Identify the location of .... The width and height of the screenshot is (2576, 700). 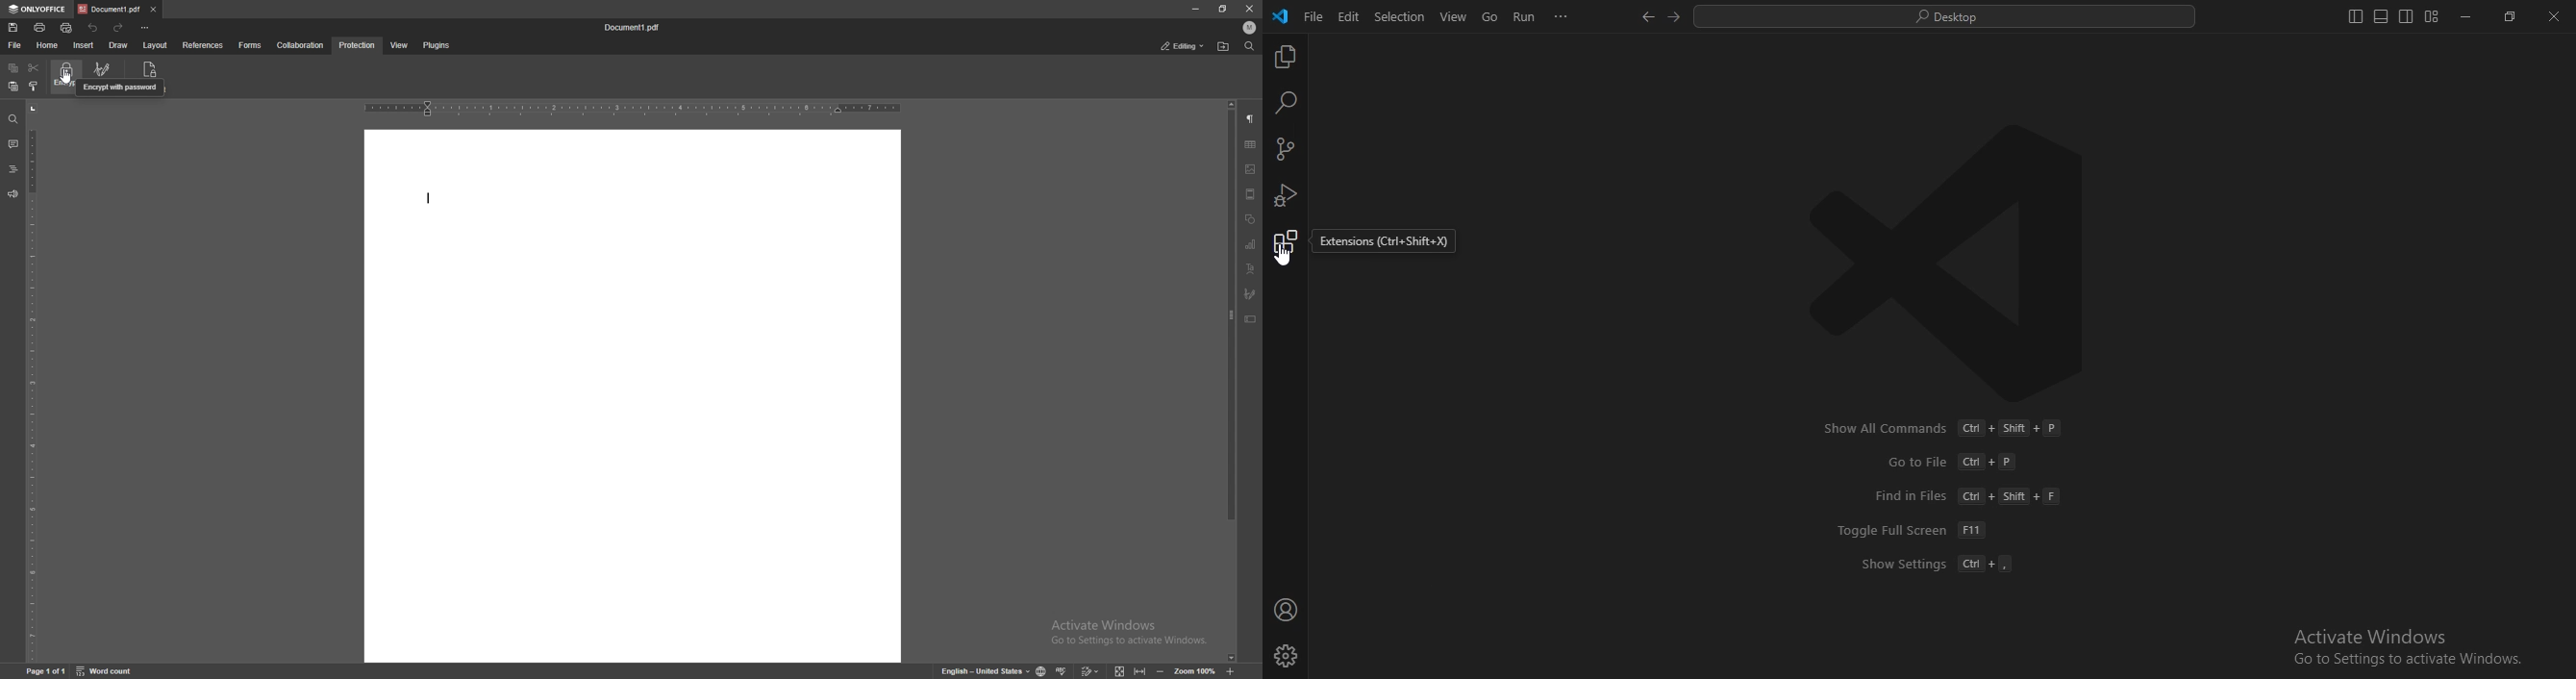
(1560, 17).